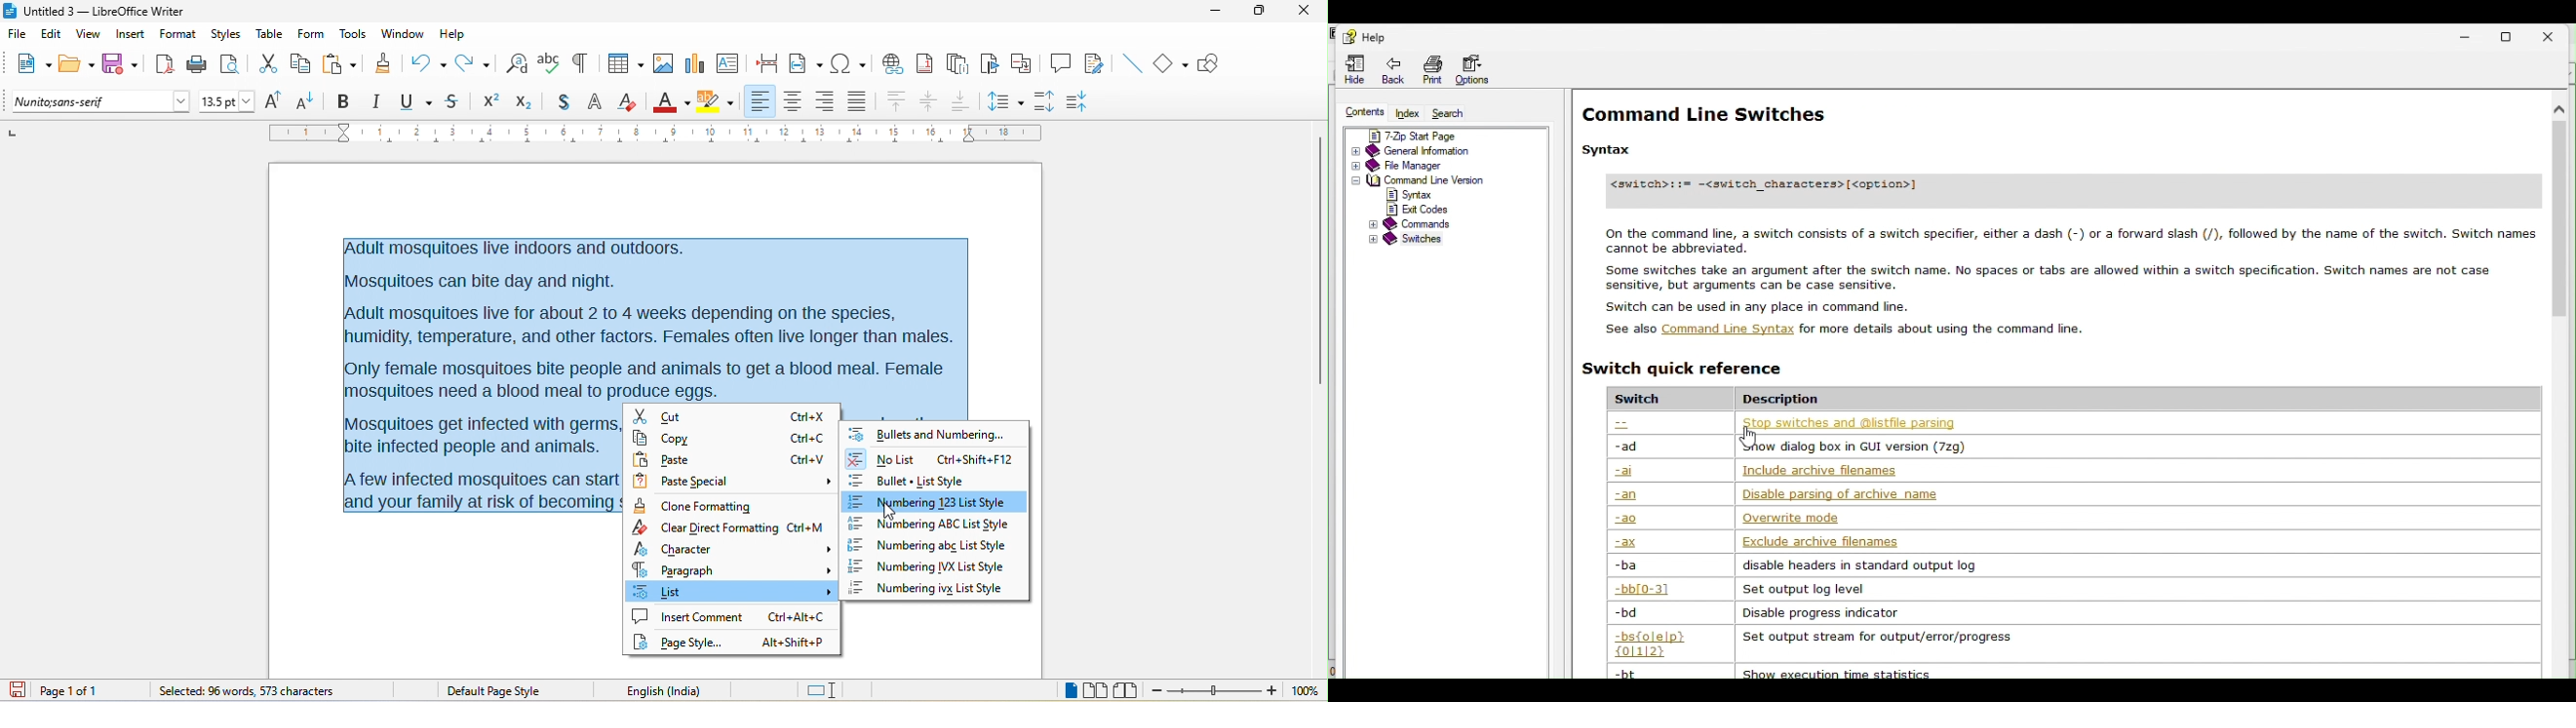 The height and width of the screenshot is (728, 2576). I want to click on tools, so click(355, 35).